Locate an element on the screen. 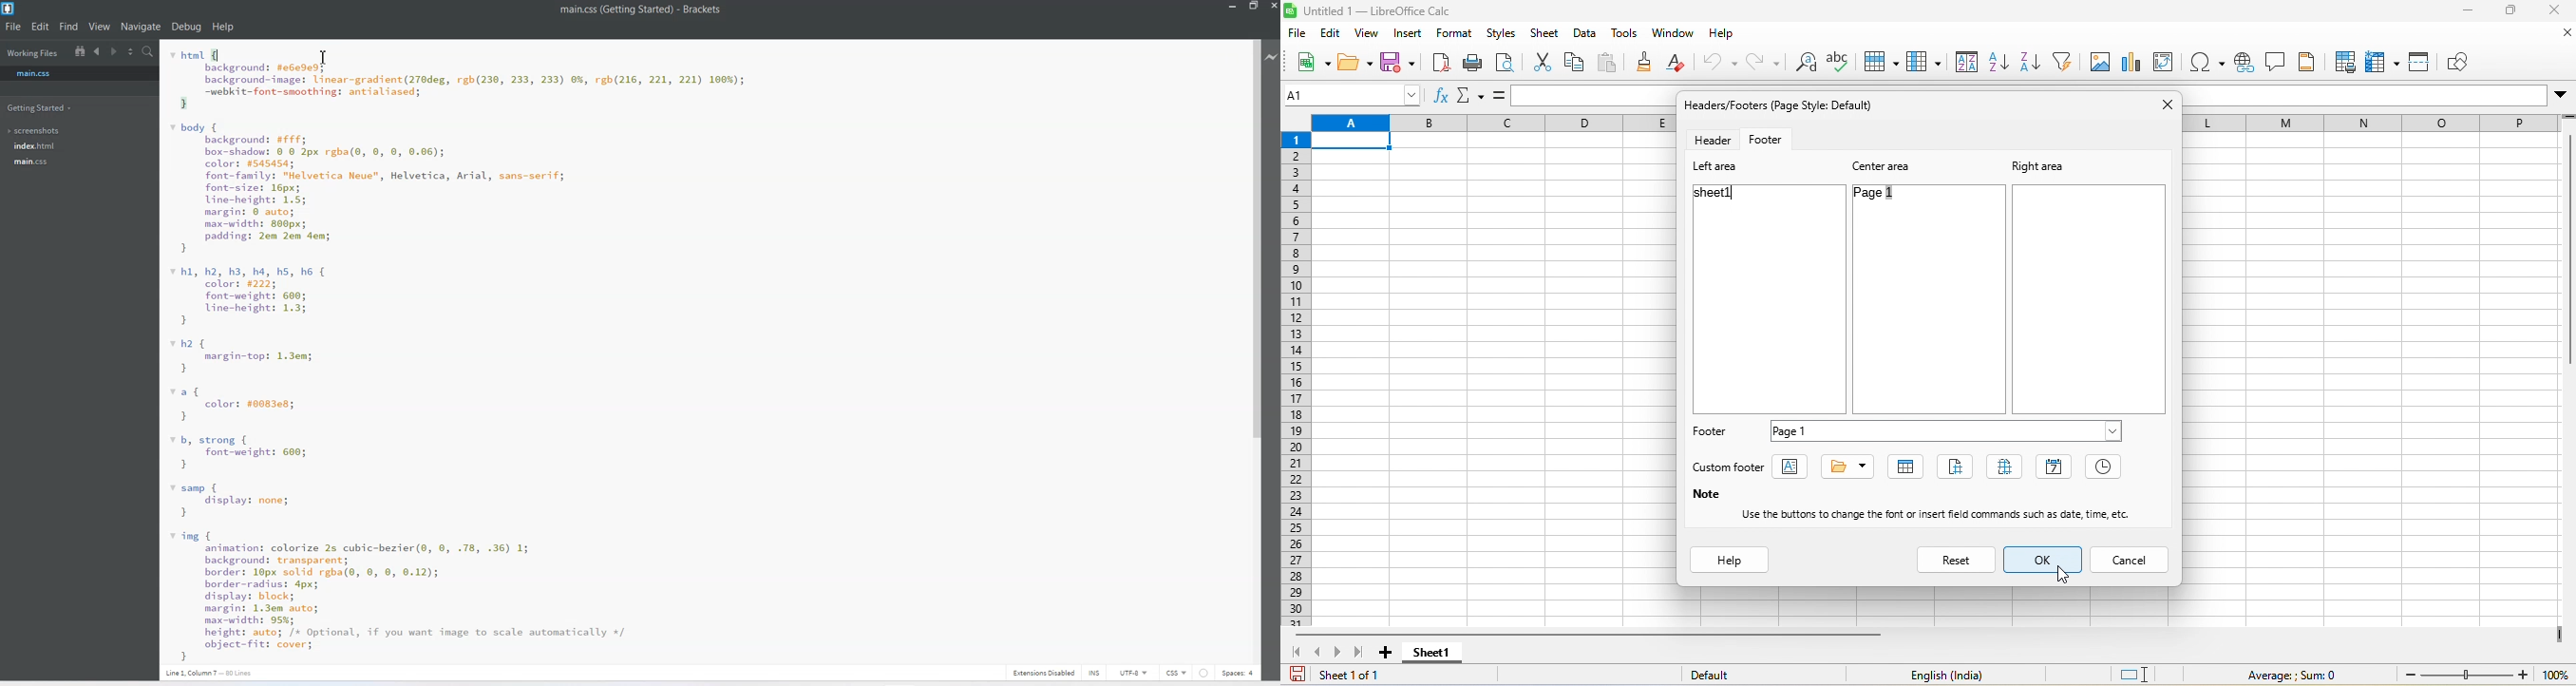  rows is located at coordinates (1294, 378).